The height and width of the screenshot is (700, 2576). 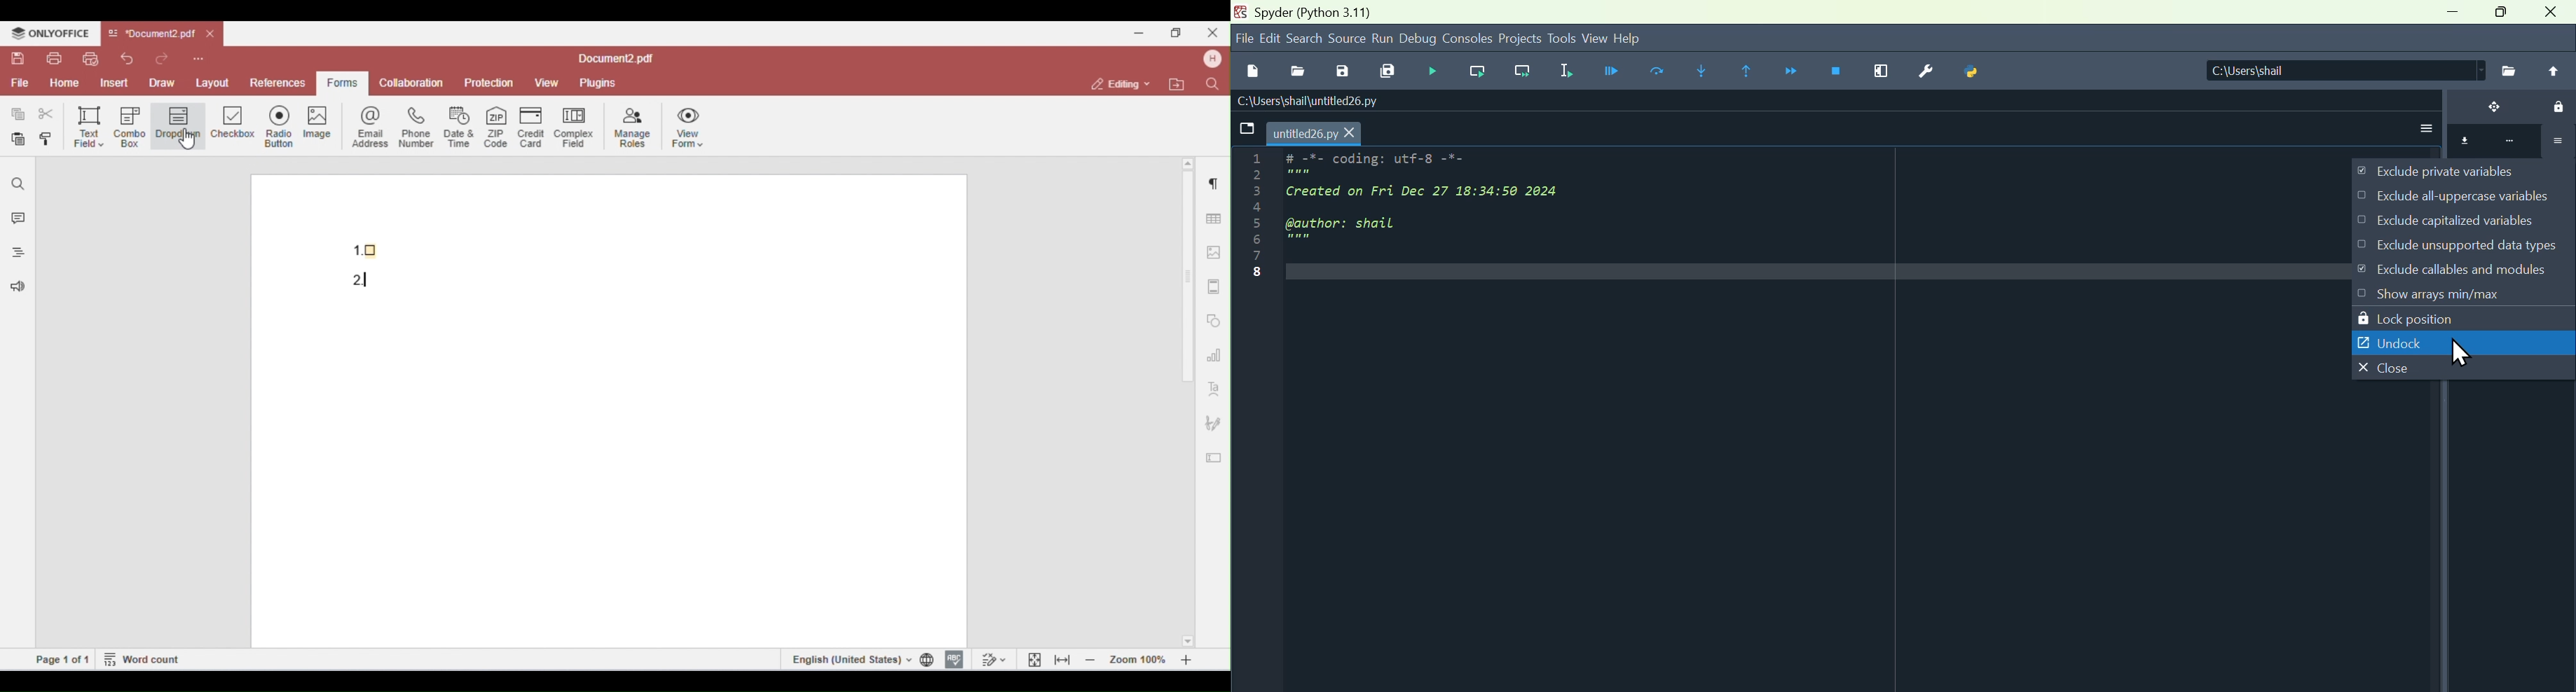 What do you see at coordinates (2327, 71) in the screenshot?
I see `| C:\Users\shail` at bounding box center [2327, 71].